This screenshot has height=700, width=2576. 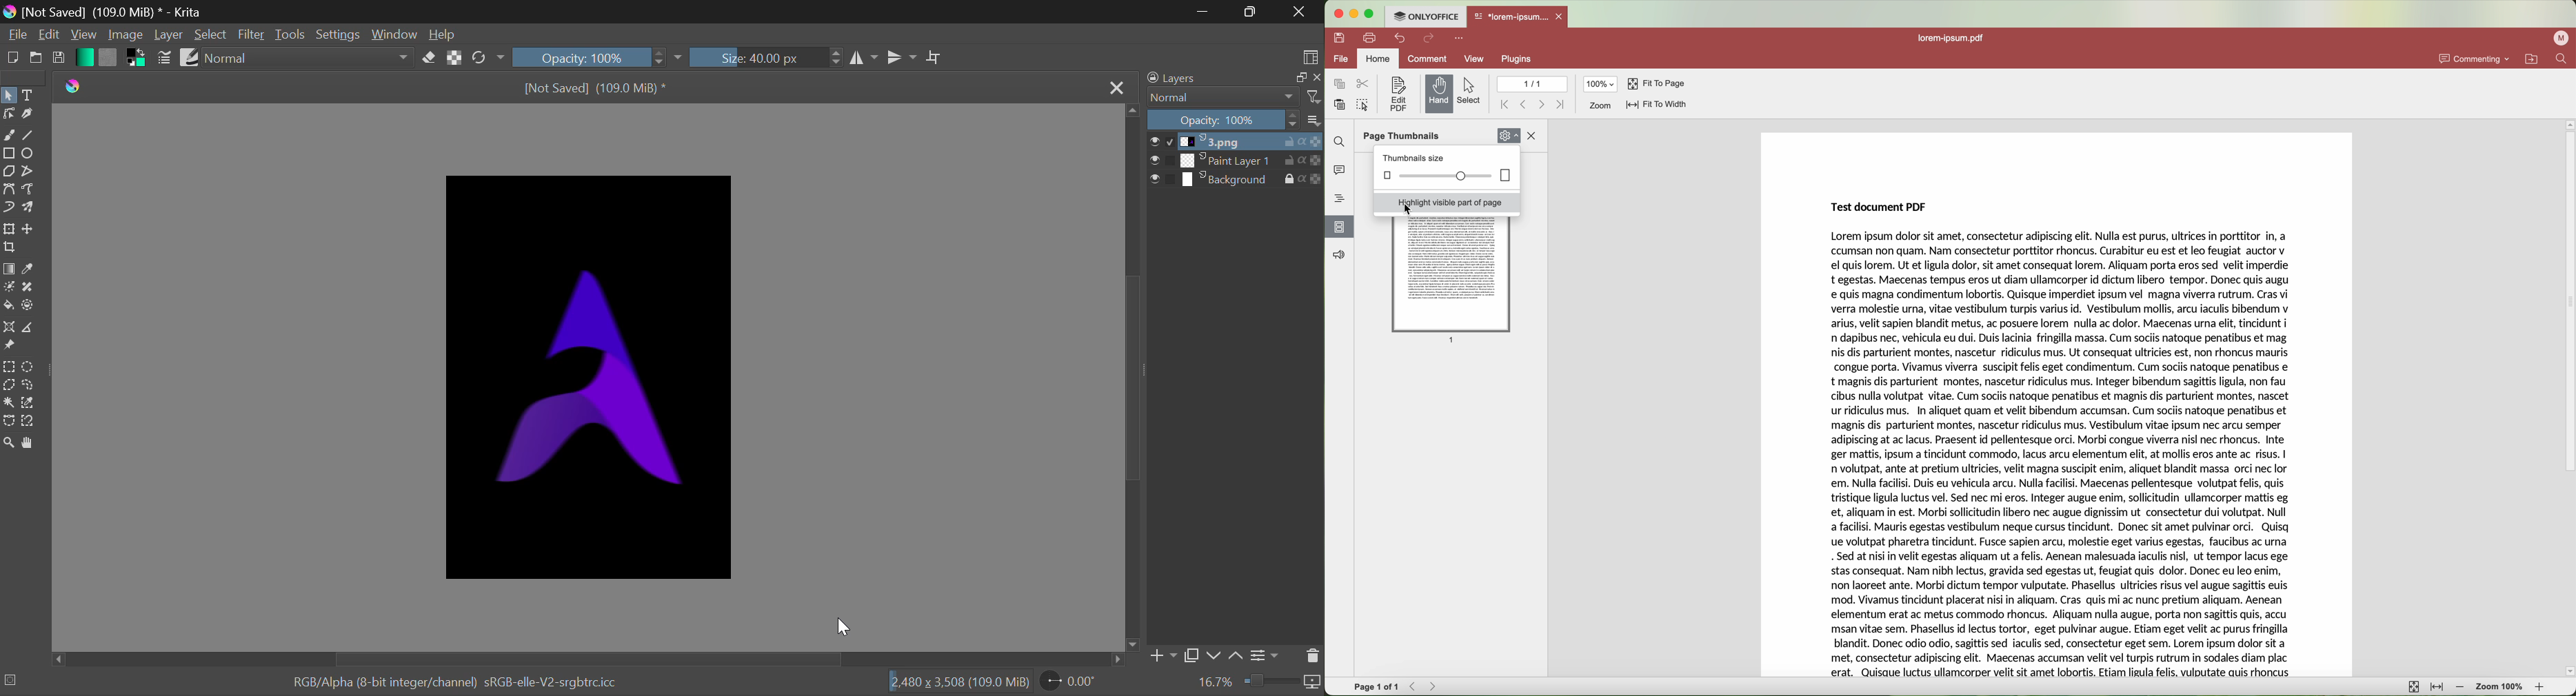 What do you see at coordinates (251, 35) in the screenshot?
I see `Filter` at bounding box center [251, 35].